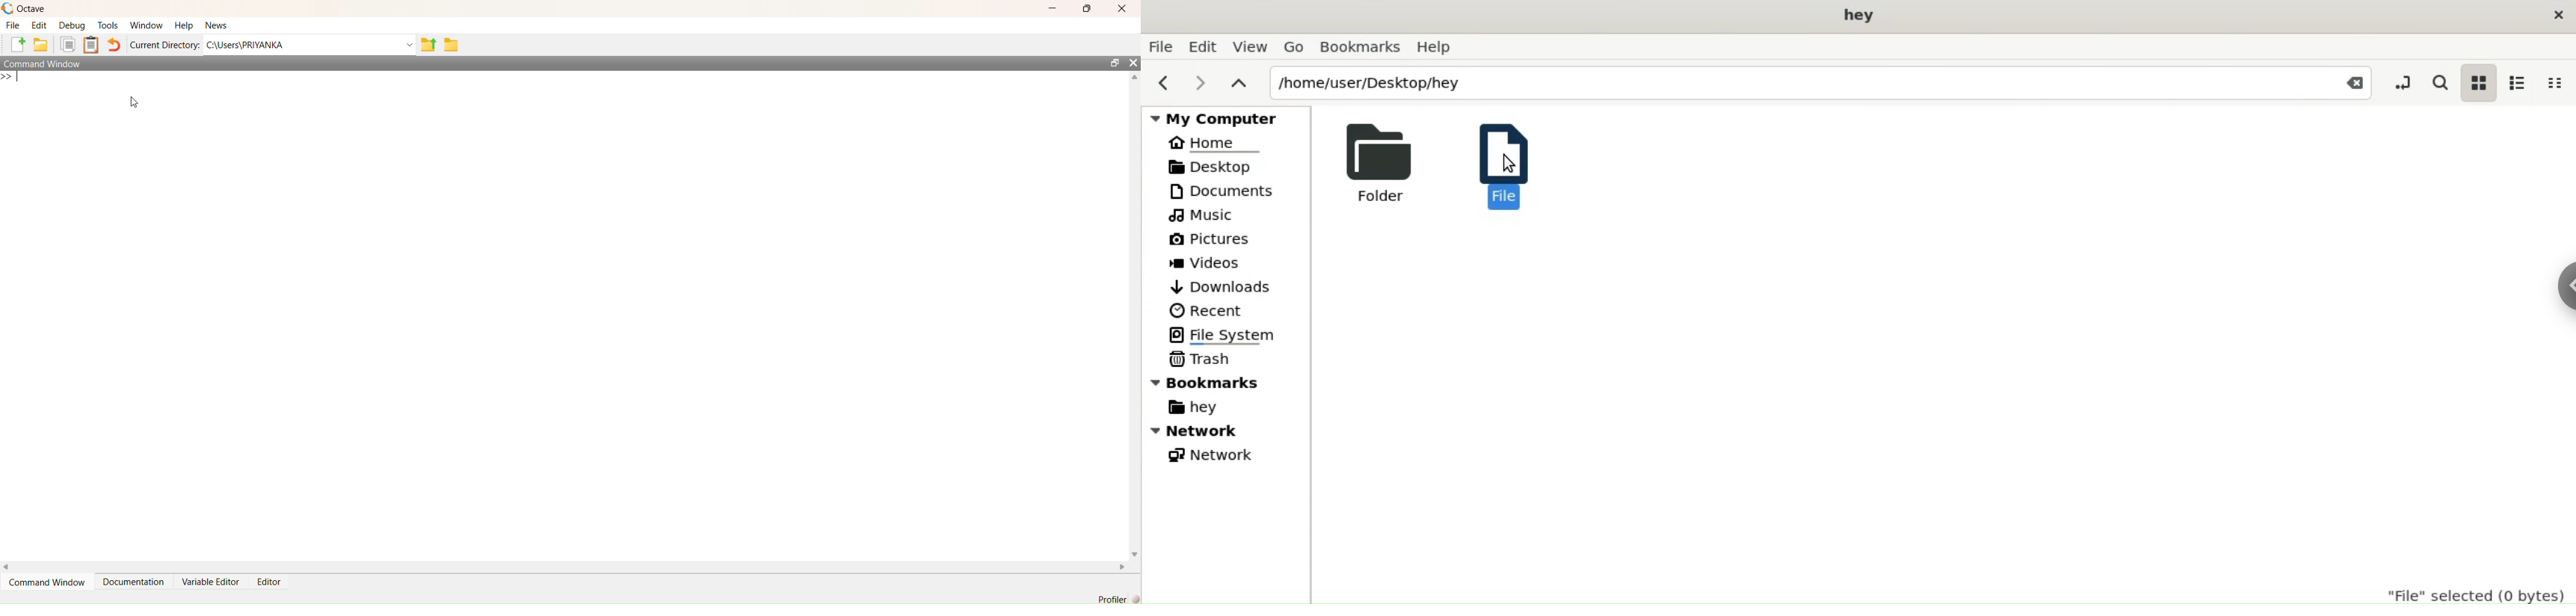  Describe the element at coordinates (2353, 82) in the screenshot. I see `Close` at that location.